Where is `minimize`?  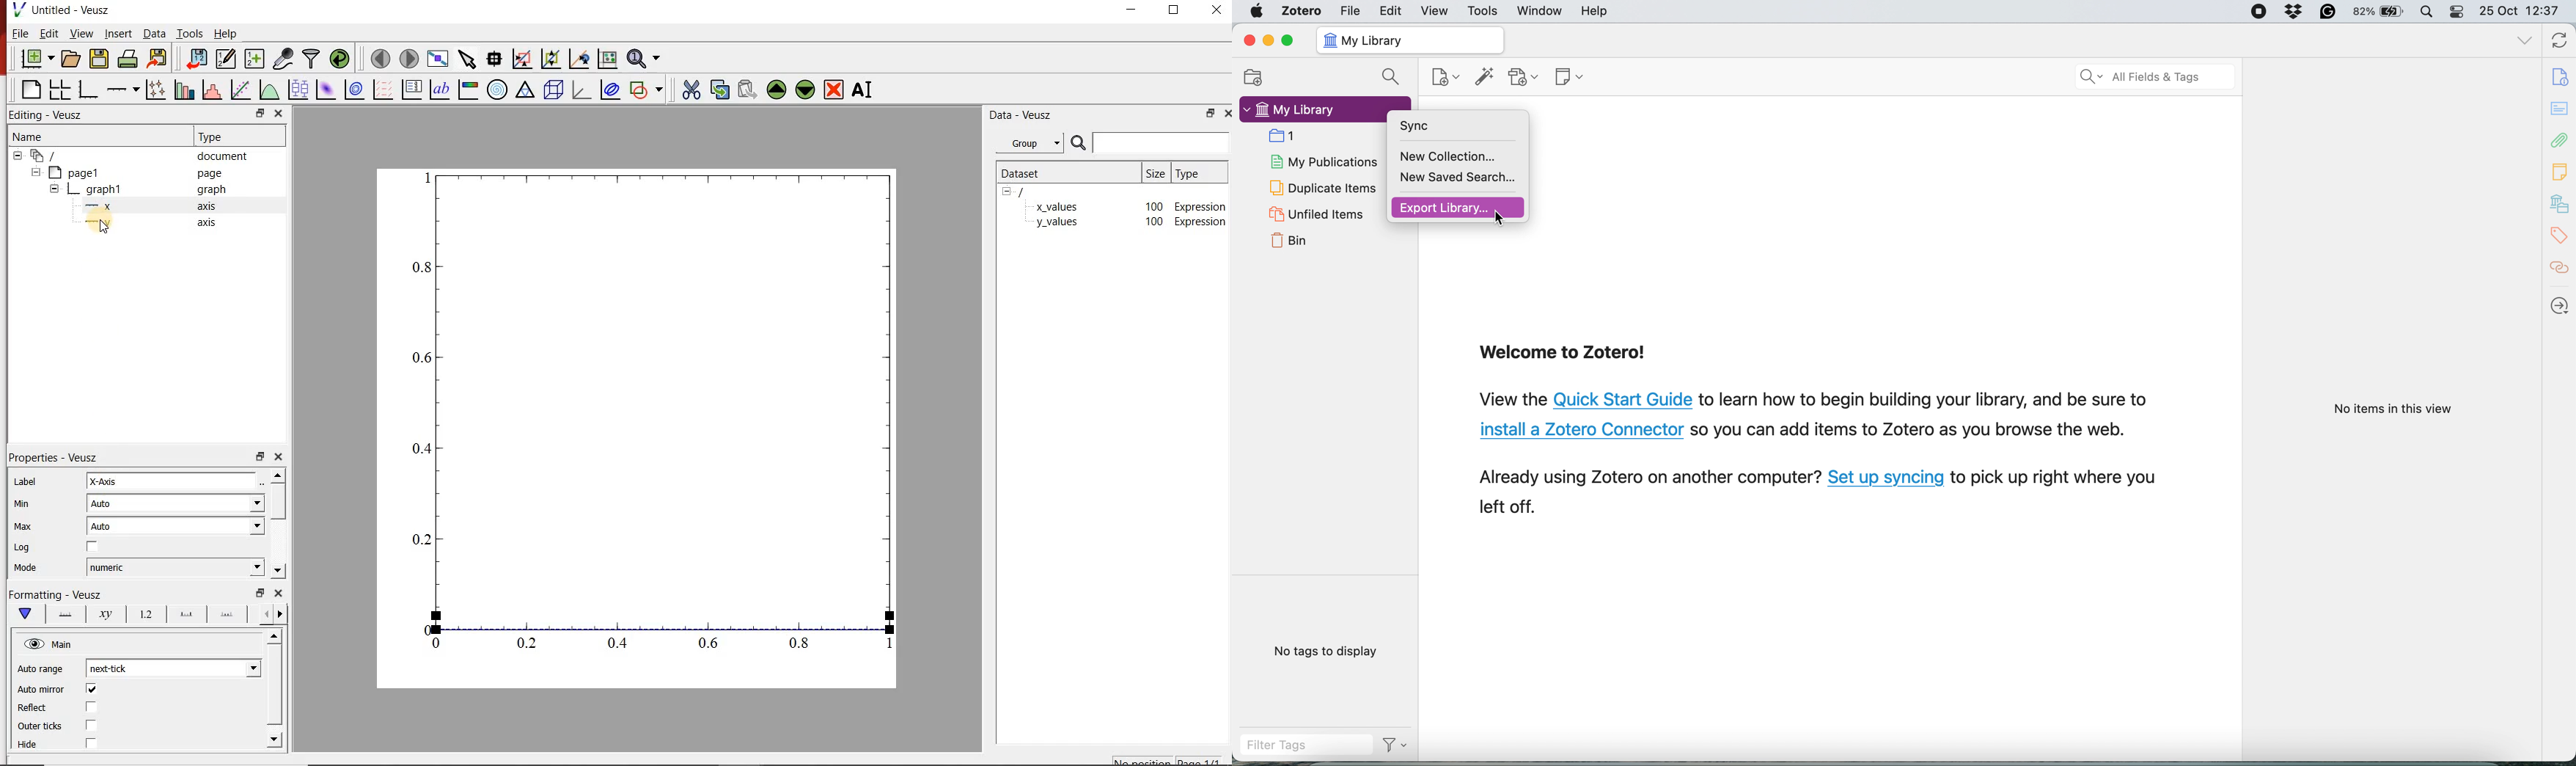 minimize is located at coordinates (1131, 12).